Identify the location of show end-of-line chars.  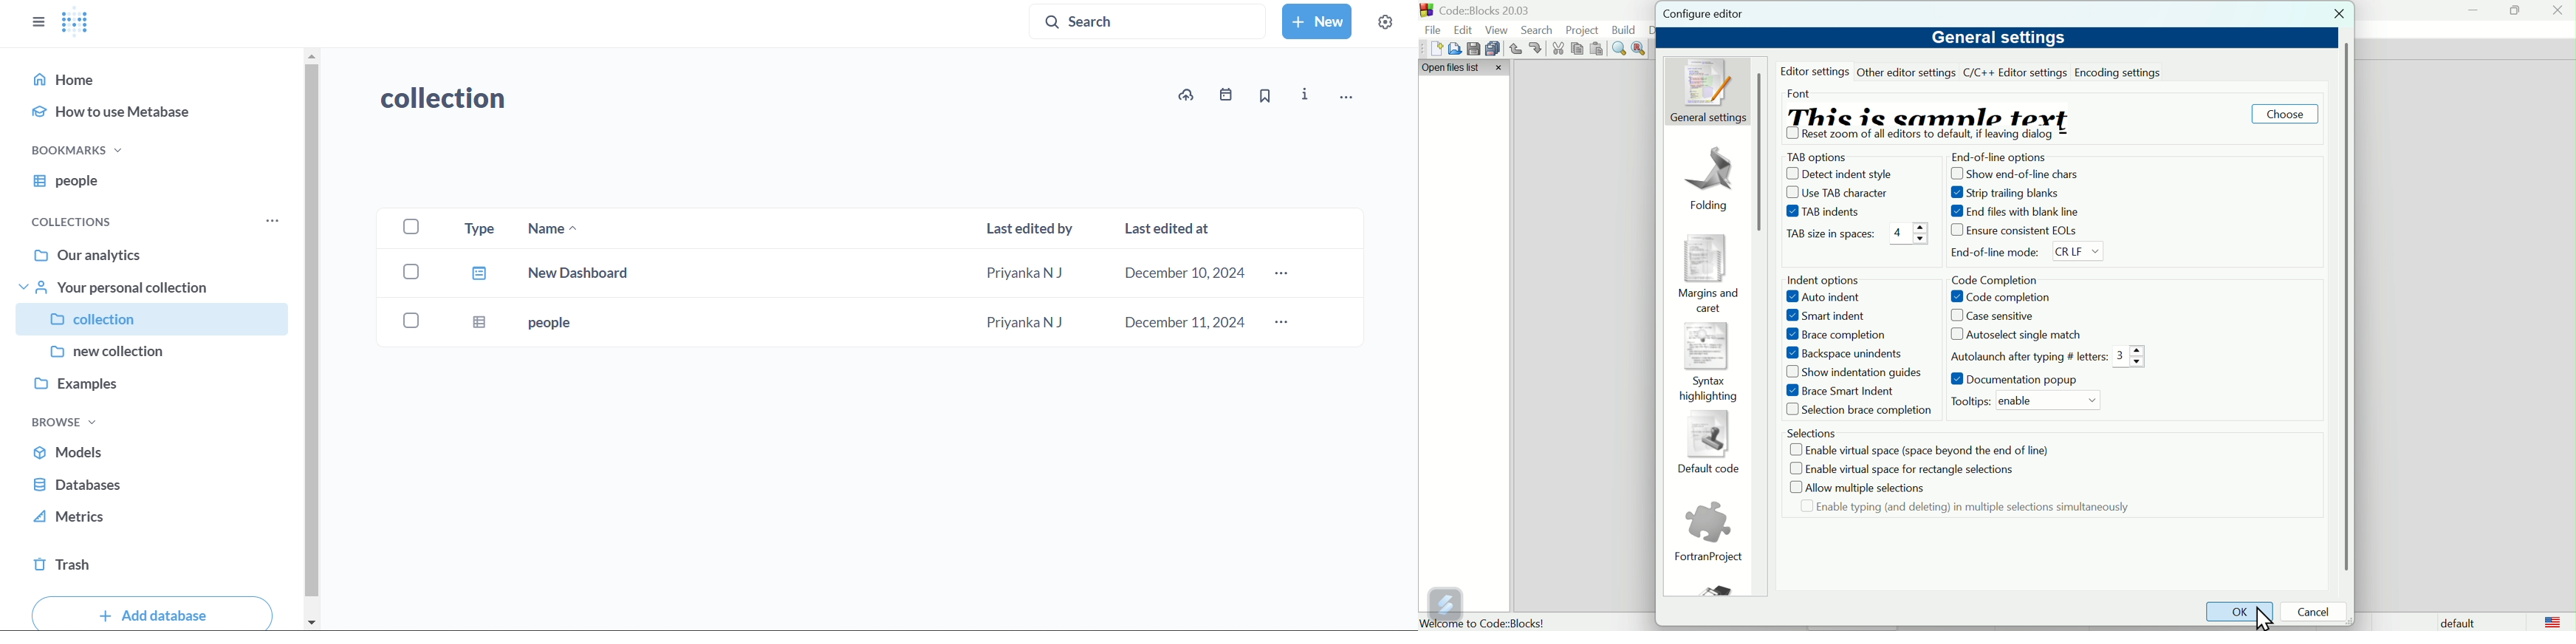
(2019, 174).